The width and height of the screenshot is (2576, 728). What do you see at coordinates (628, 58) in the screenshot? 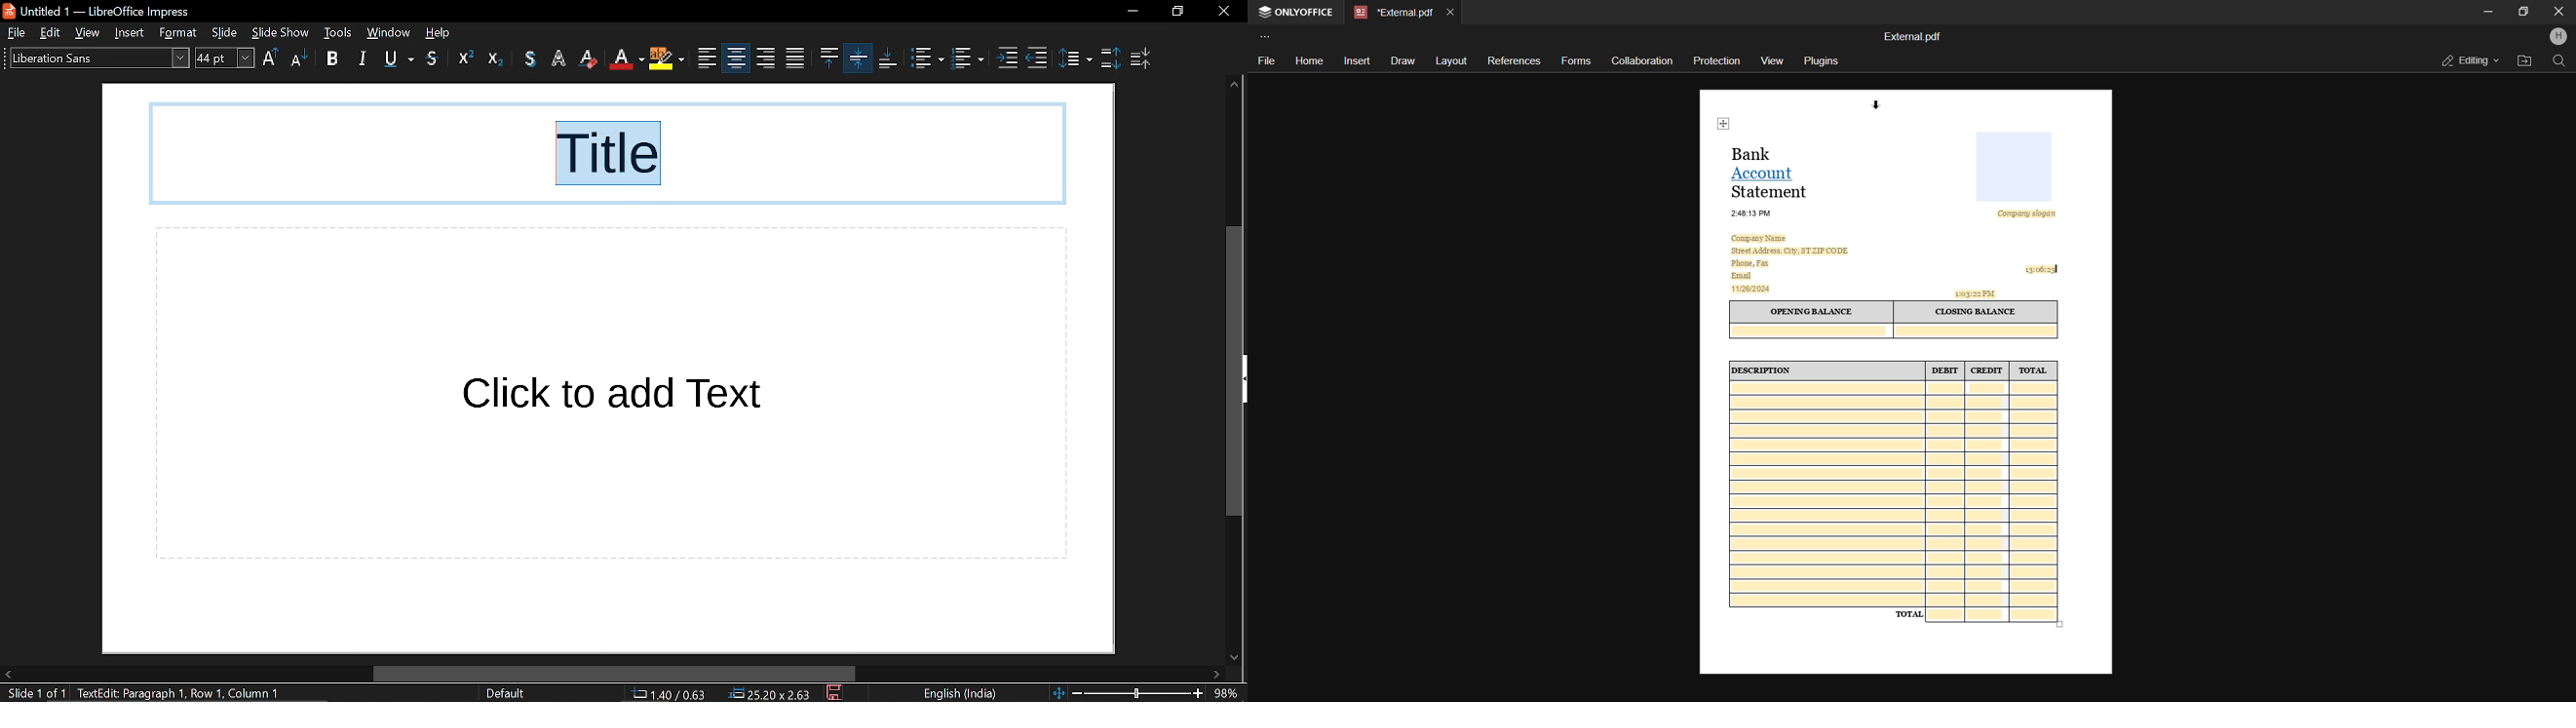
I see `highlight` at bounding box center [628, 58].